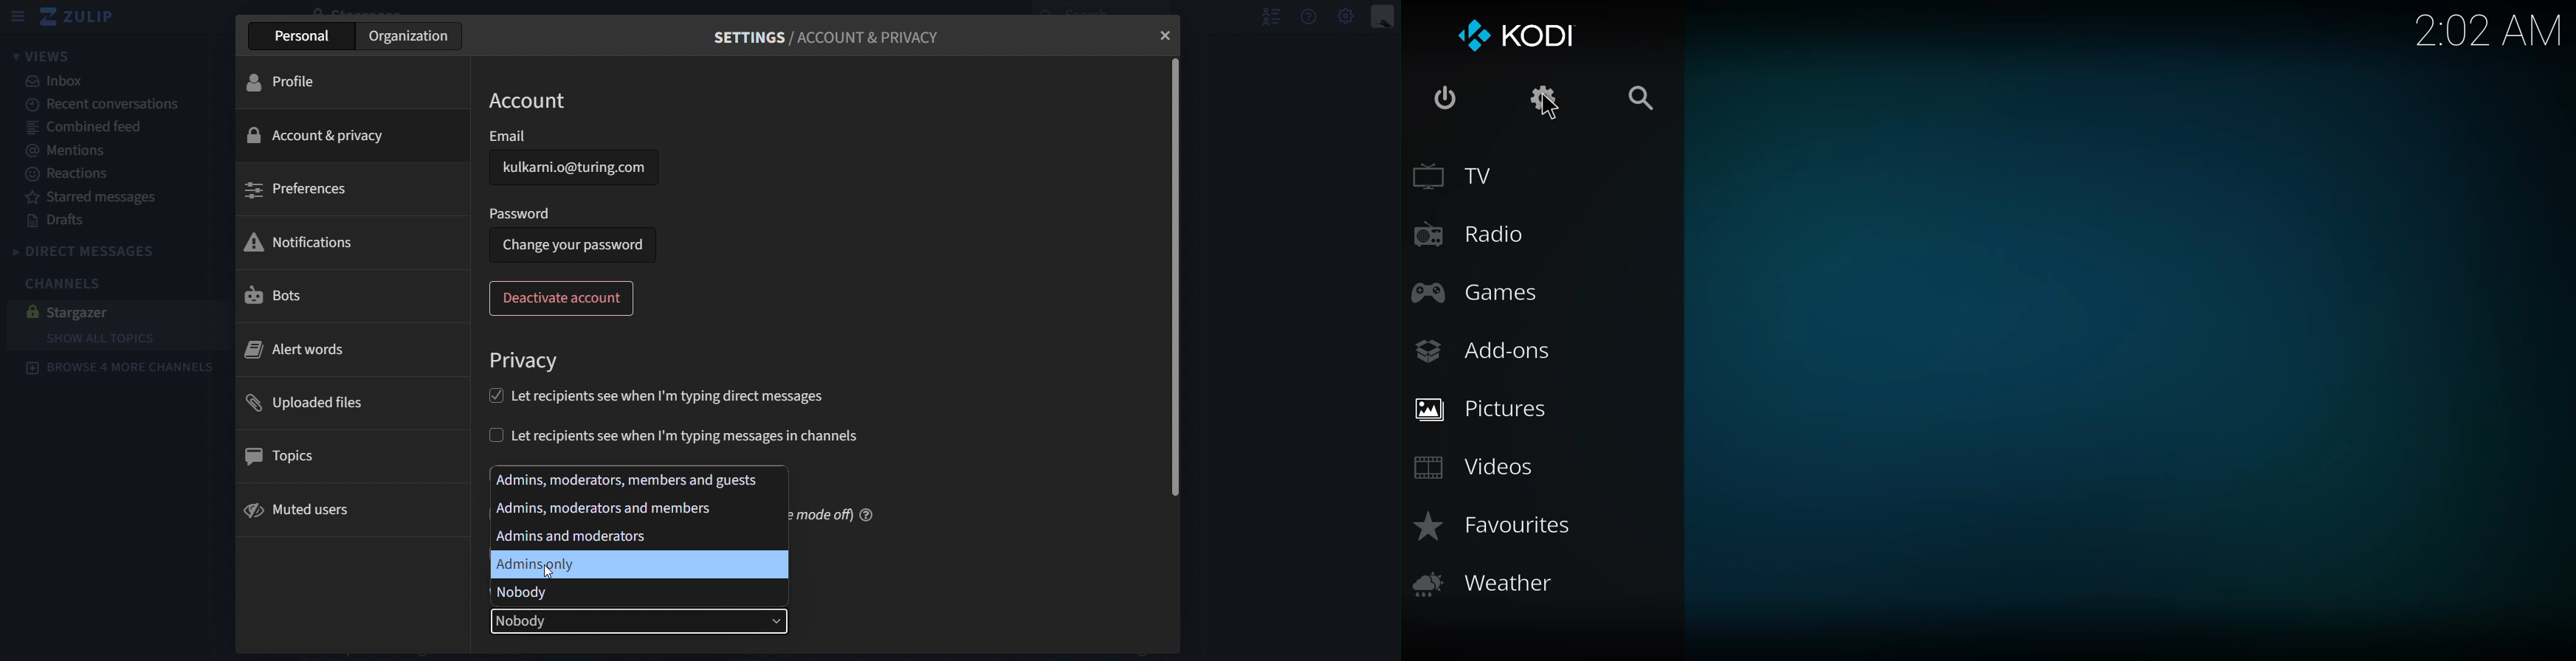 This screenshot has height=672, width=2576. What do you see at coordinates (81, 153) in the screenshot?
I see `mentions` at bounding box center [81, 153].